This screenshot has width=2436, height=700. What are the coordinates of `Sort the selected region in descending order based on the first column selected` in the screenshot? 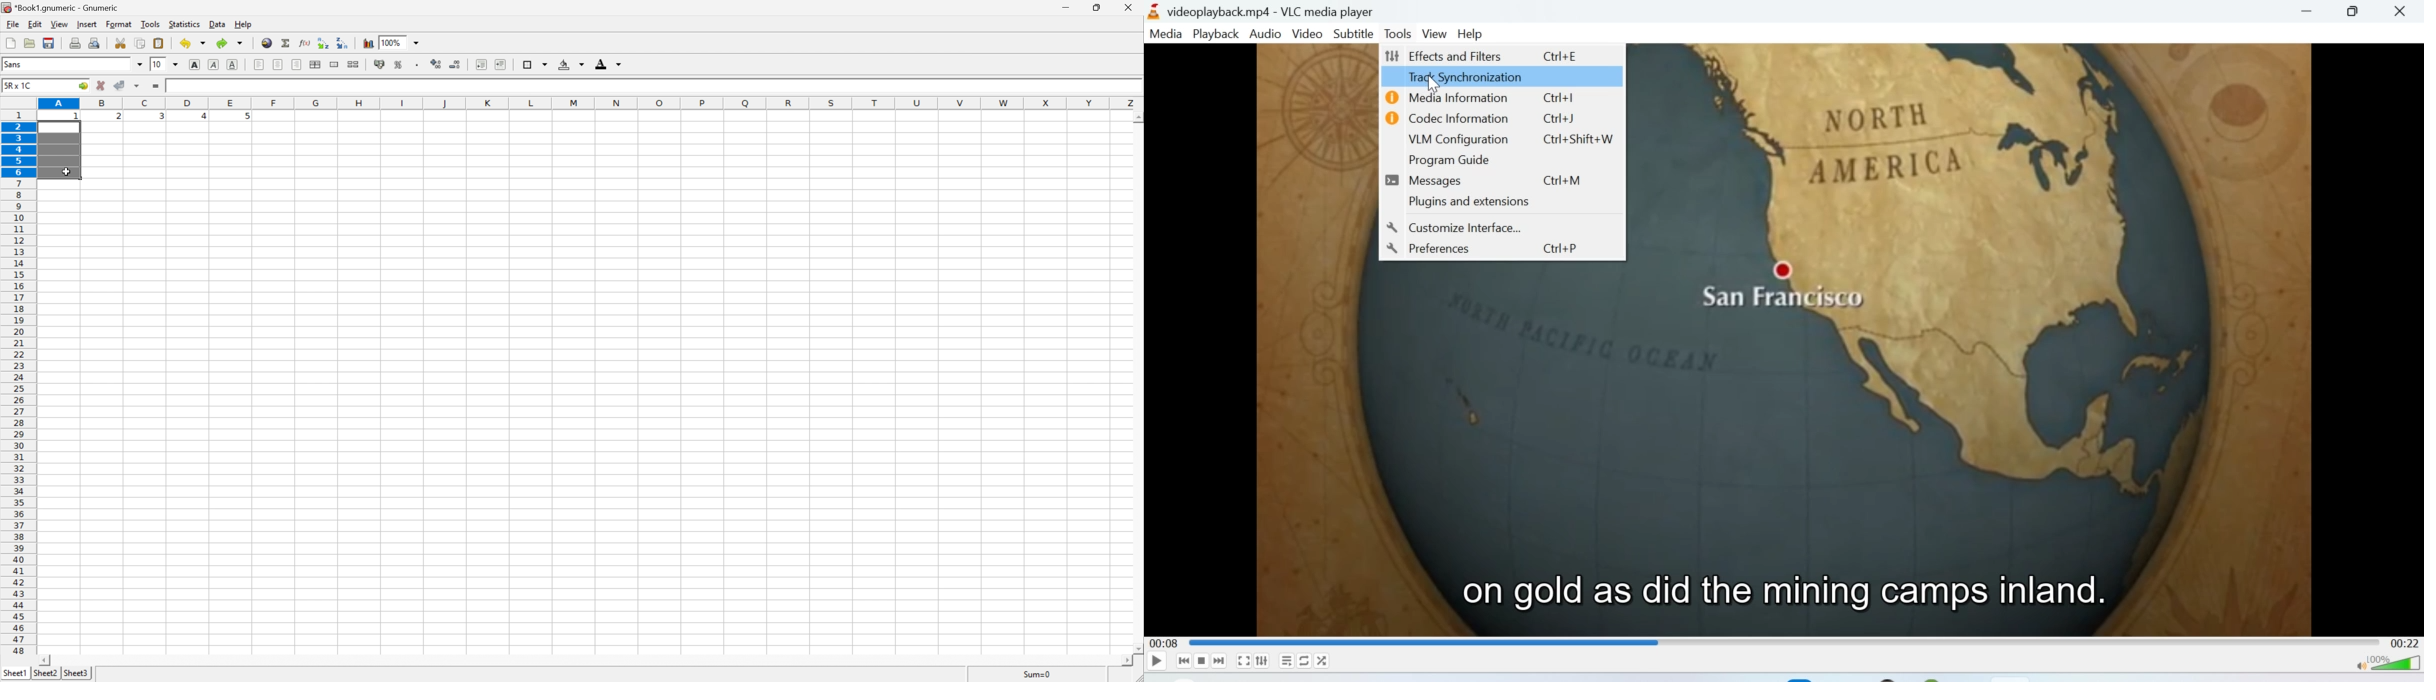 It's located at (343, 43).